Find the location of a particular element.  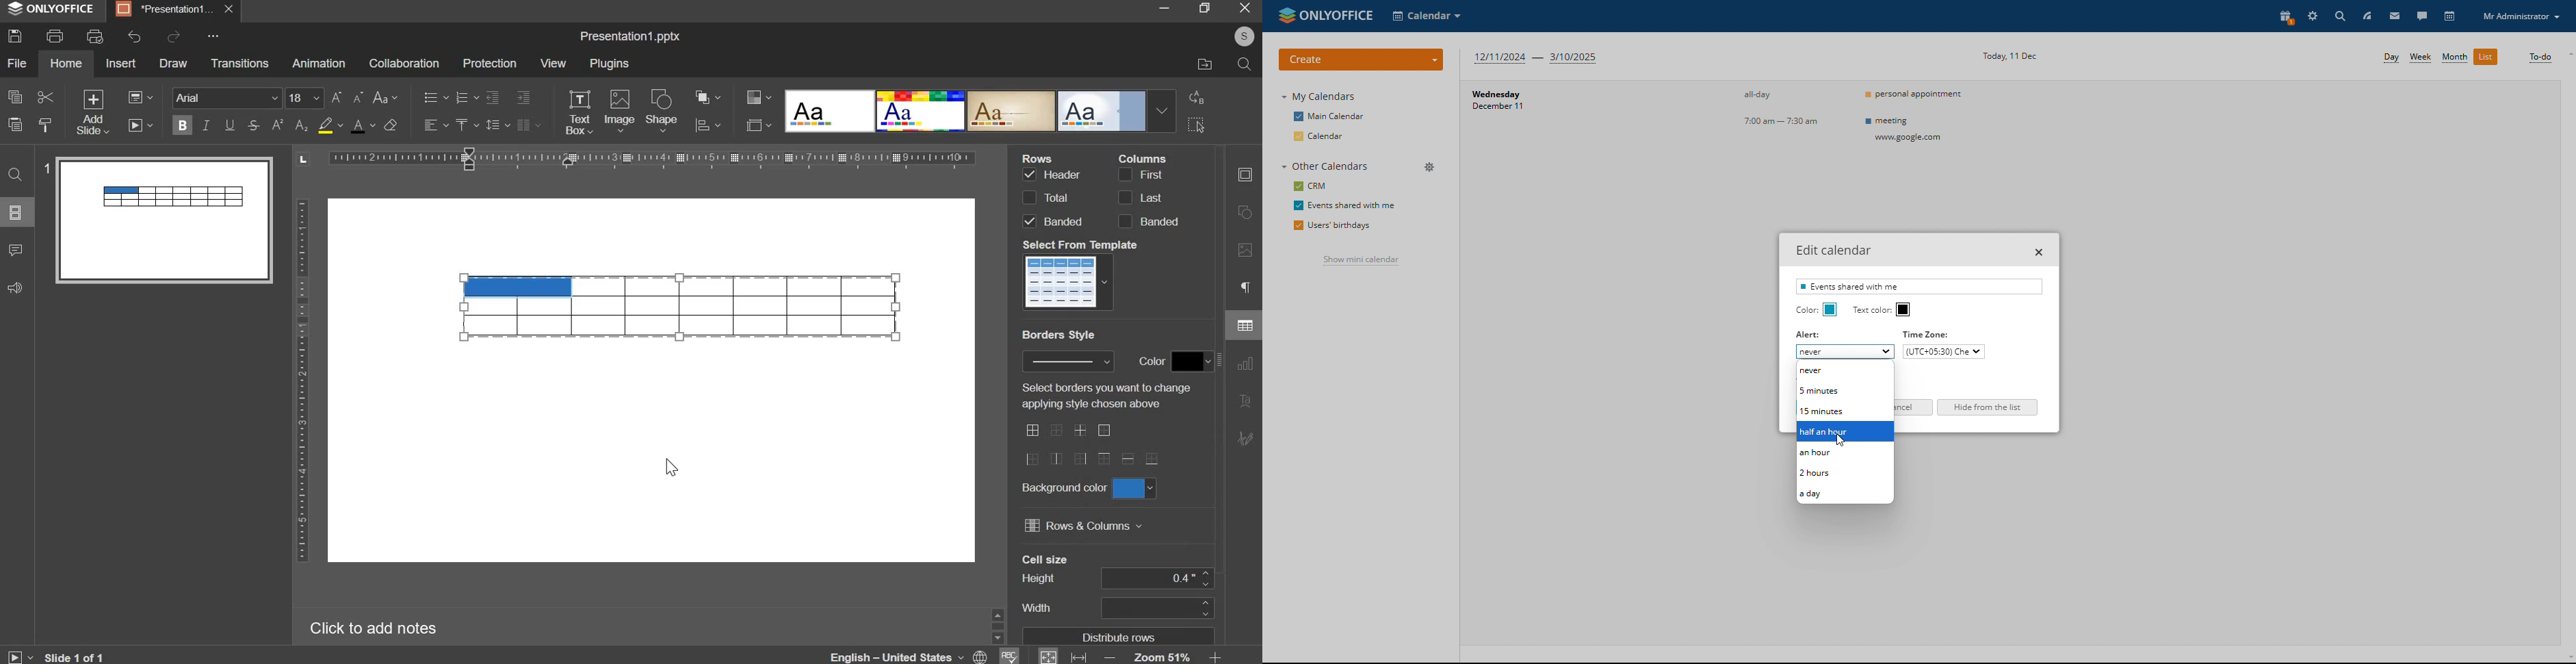

calendar is located at coordinates (1323, 136).